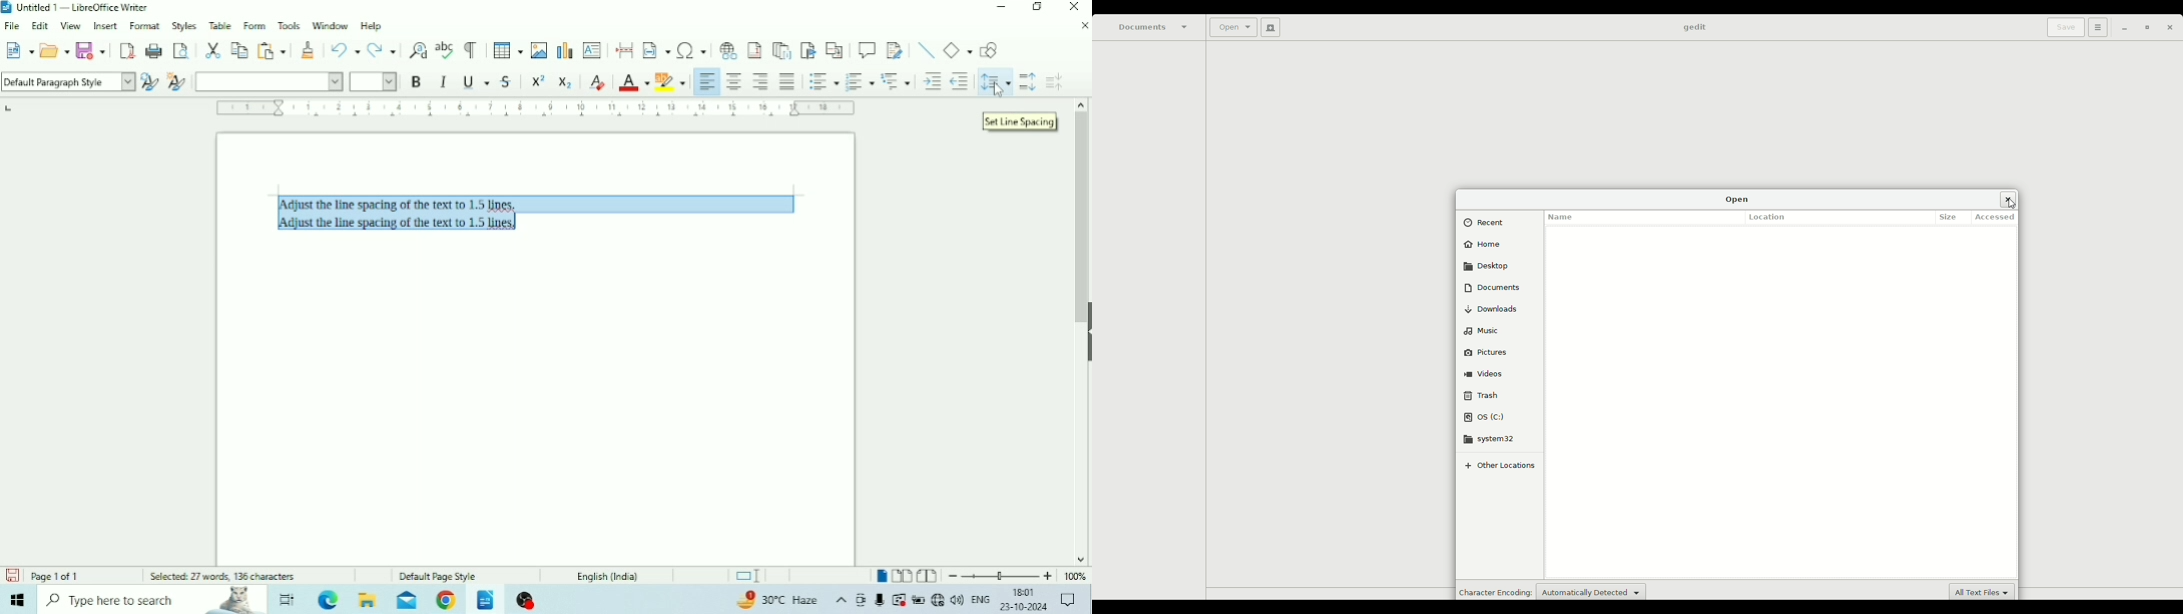 This screenshot has width=2184, height=616. What do you see at coordinates (12, 26) in the screenshot?
I see `File` at bounding box center [12, 26].